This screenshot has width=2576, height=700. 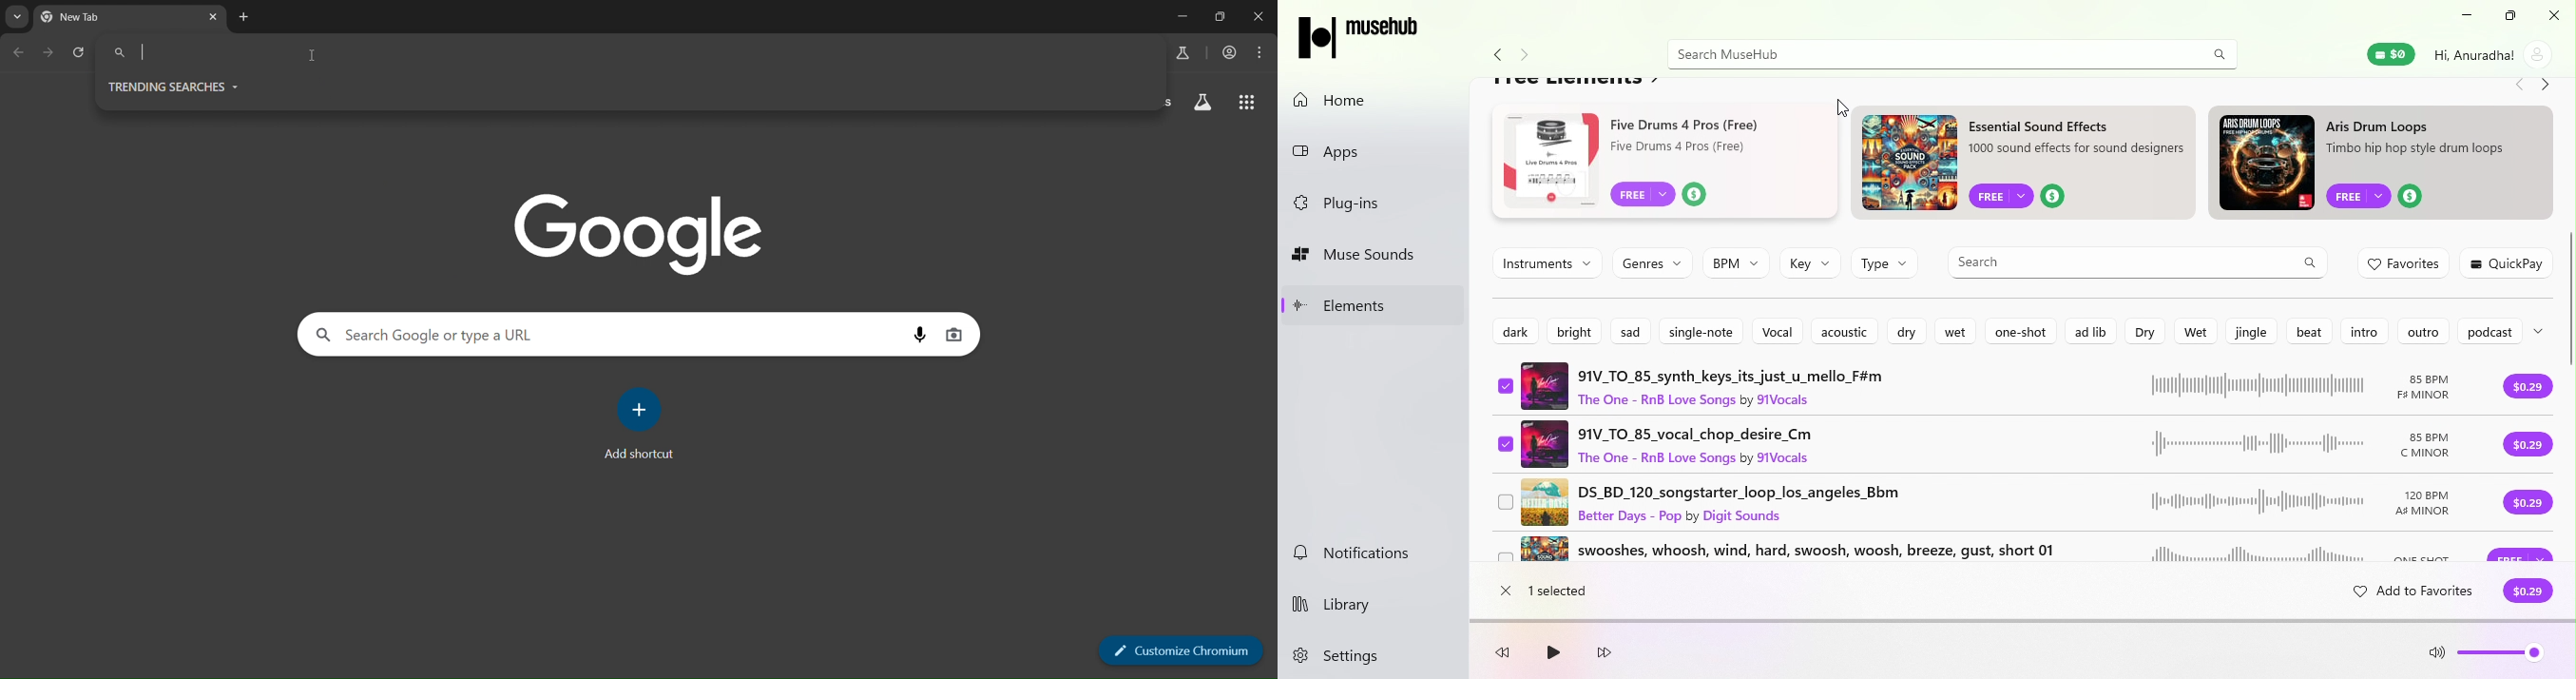 What do you see at coordinates (645, 233) in the screenshot?
I see `google` at bounding box center [645, 233].